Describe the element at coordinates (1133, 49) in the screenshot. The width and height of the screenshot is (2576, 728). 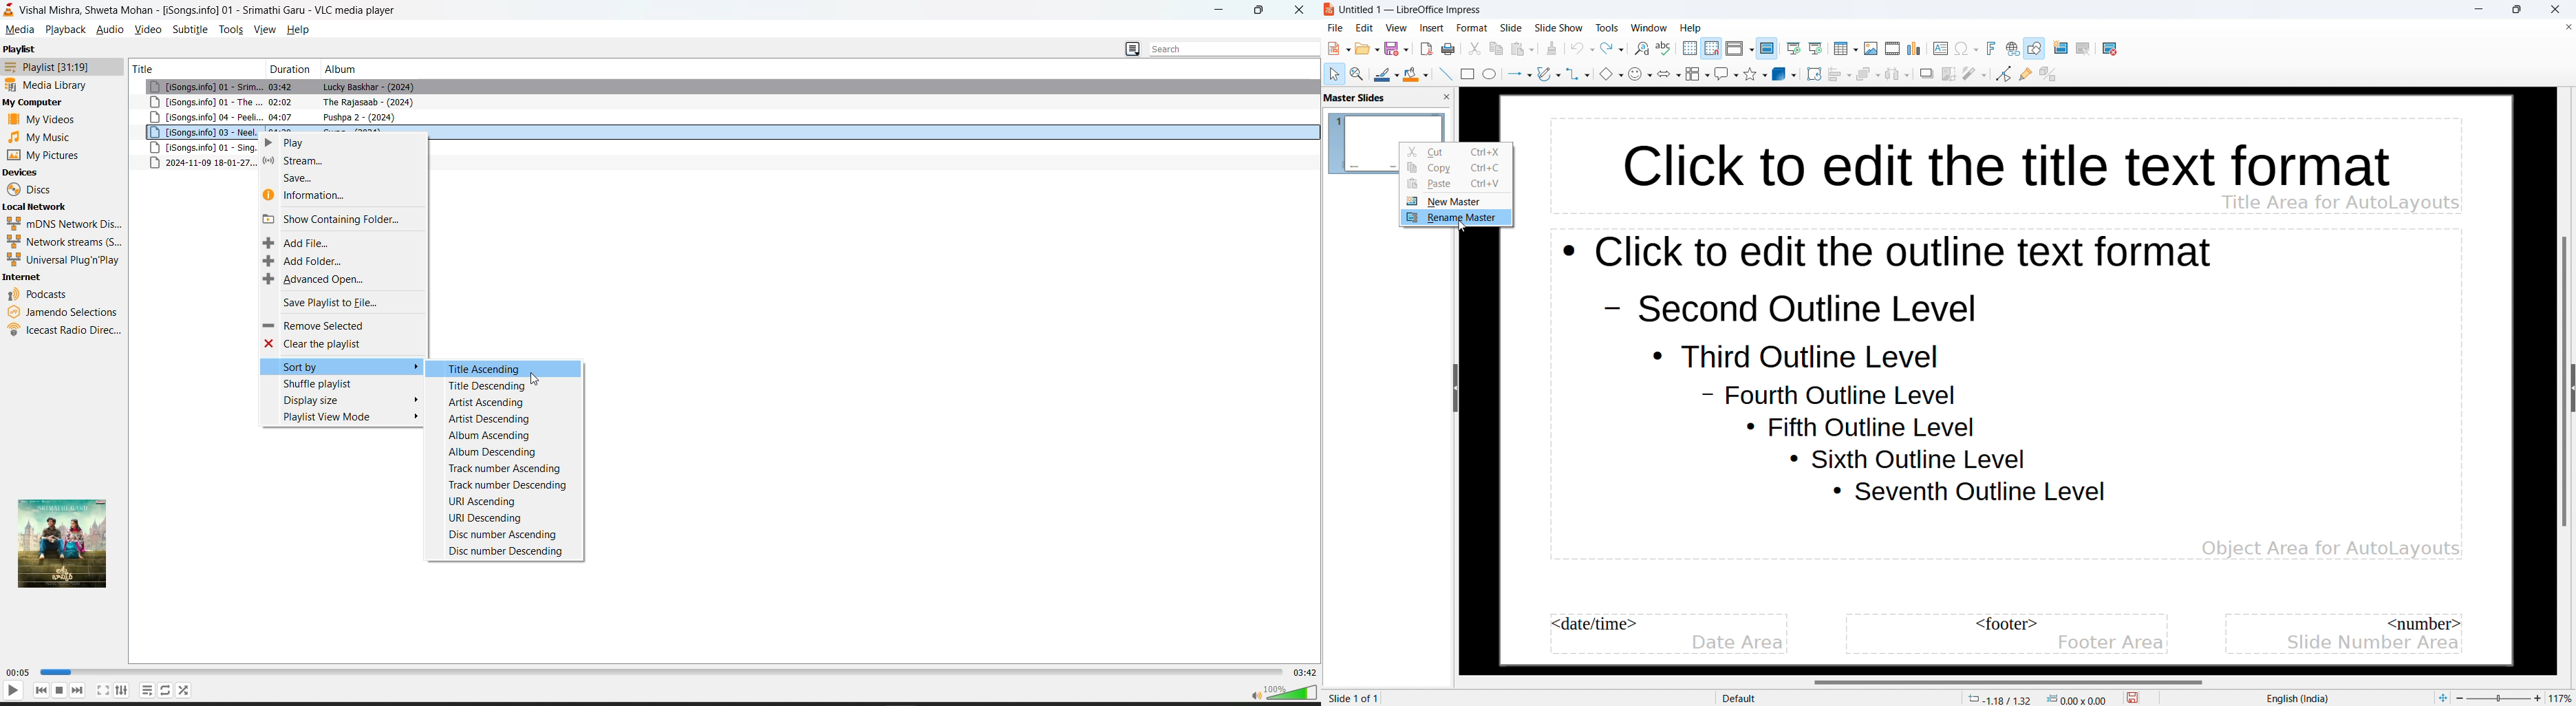
I see `change playlist view` at that location.